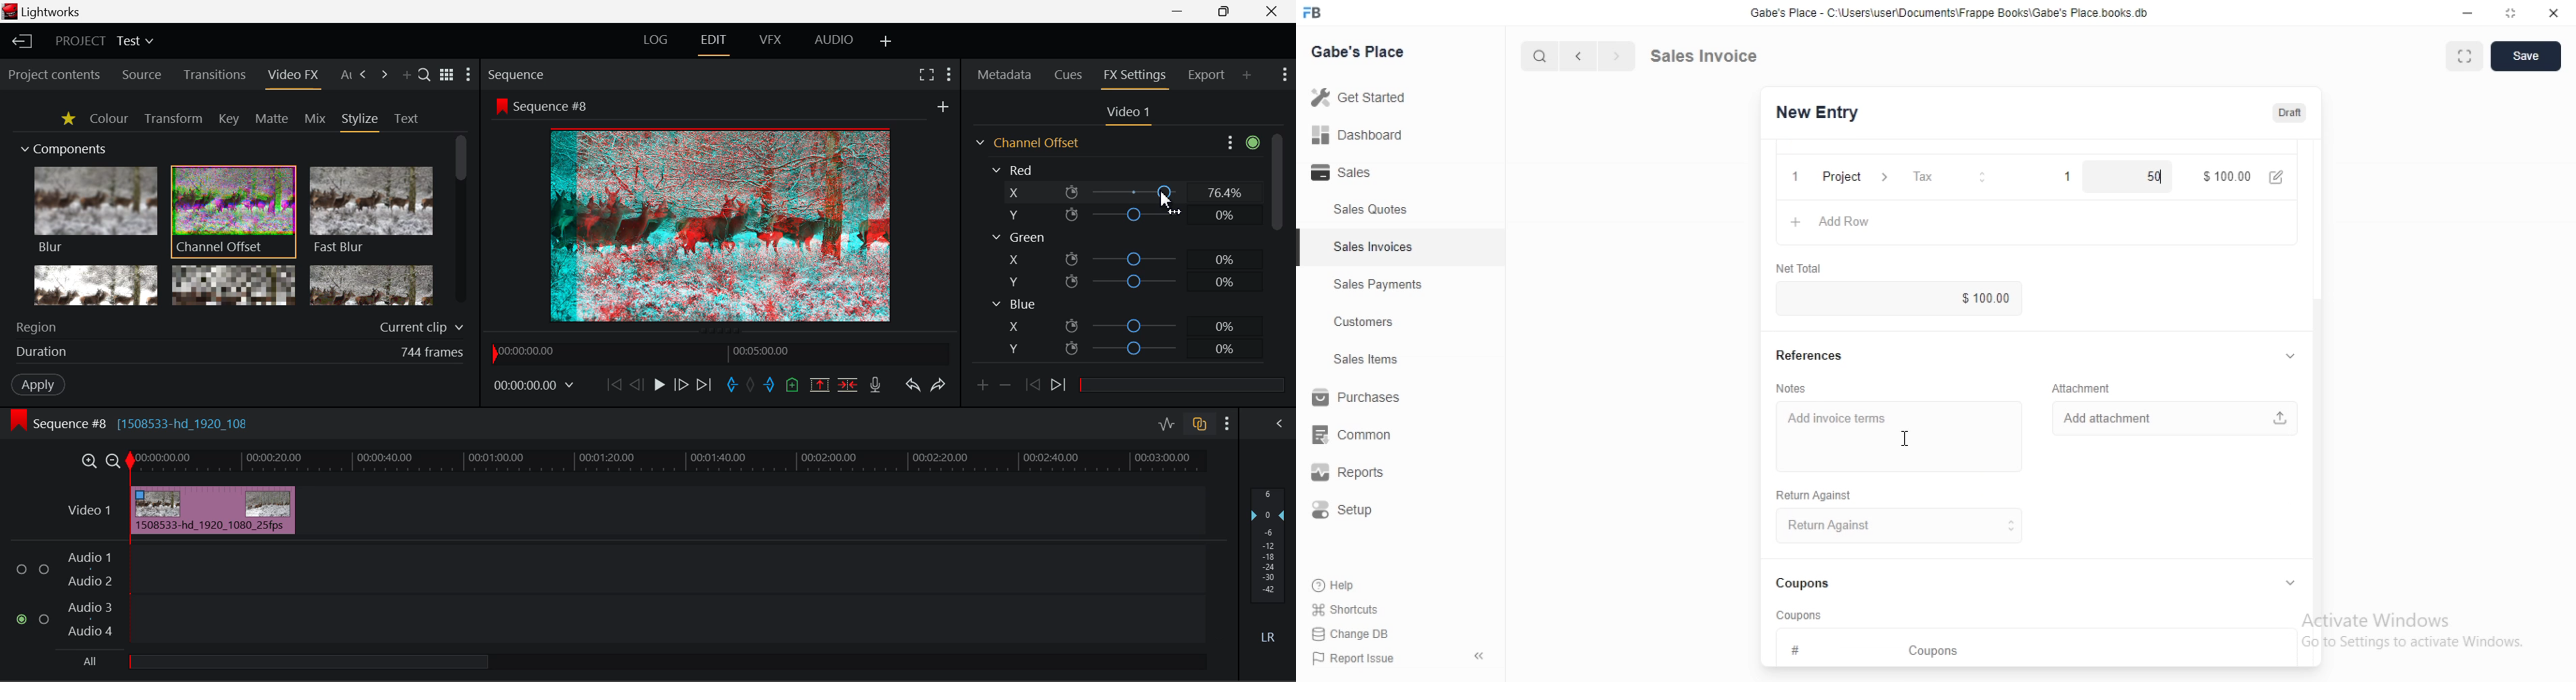  I want to click on ‘Net Total, so click(1801, 268).